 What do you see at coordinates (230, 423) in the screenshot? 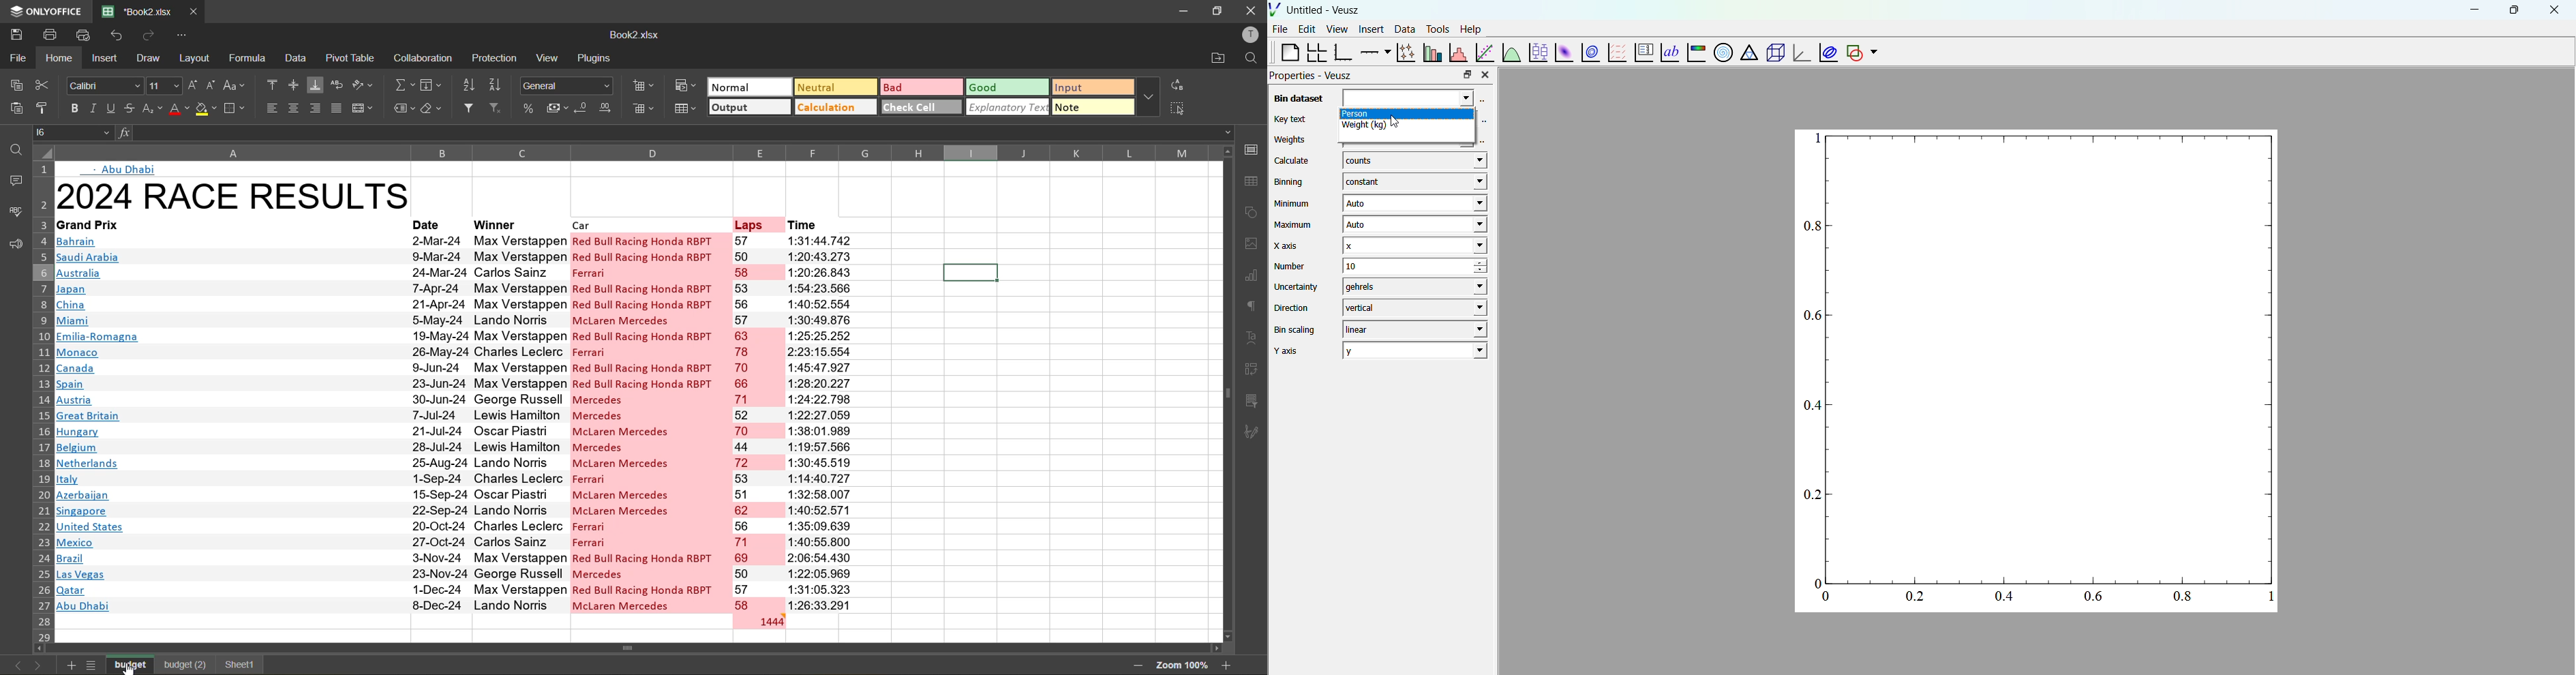
I see `gran prix` at bounding box center [230, 423].